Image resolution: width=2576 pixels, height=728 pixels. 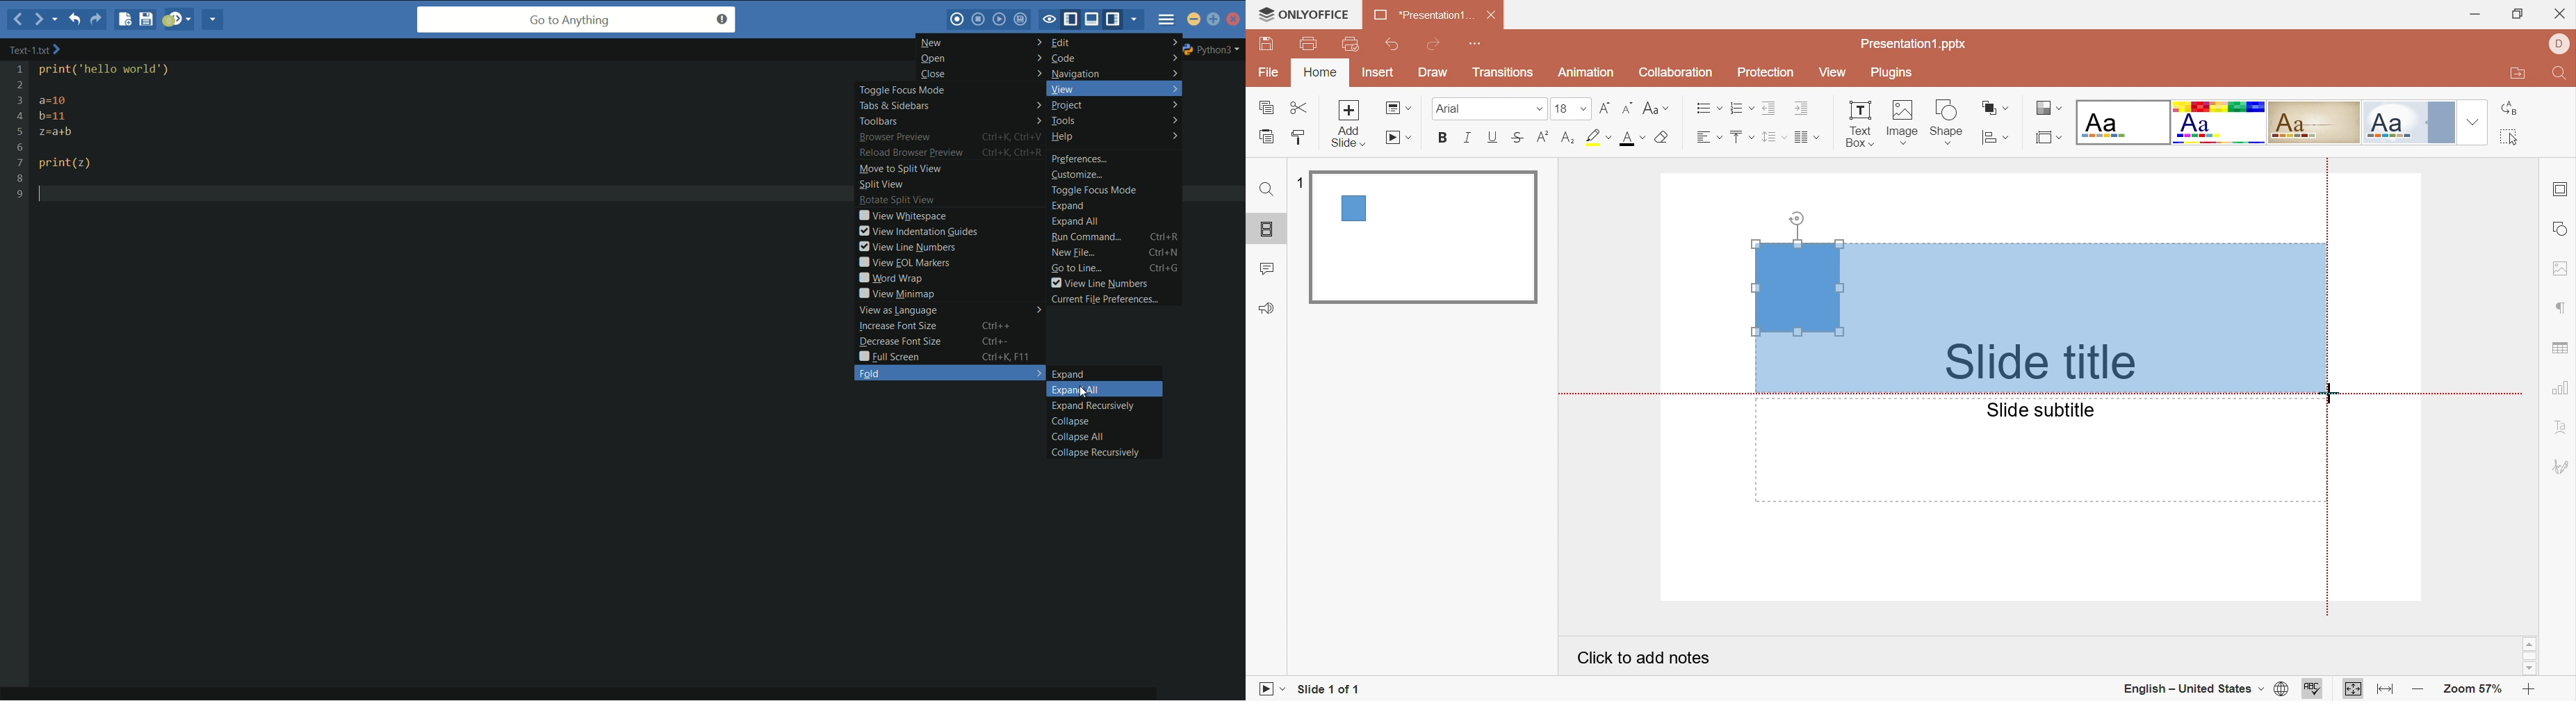 I want to click on Close, so click(x=1492, y=15).